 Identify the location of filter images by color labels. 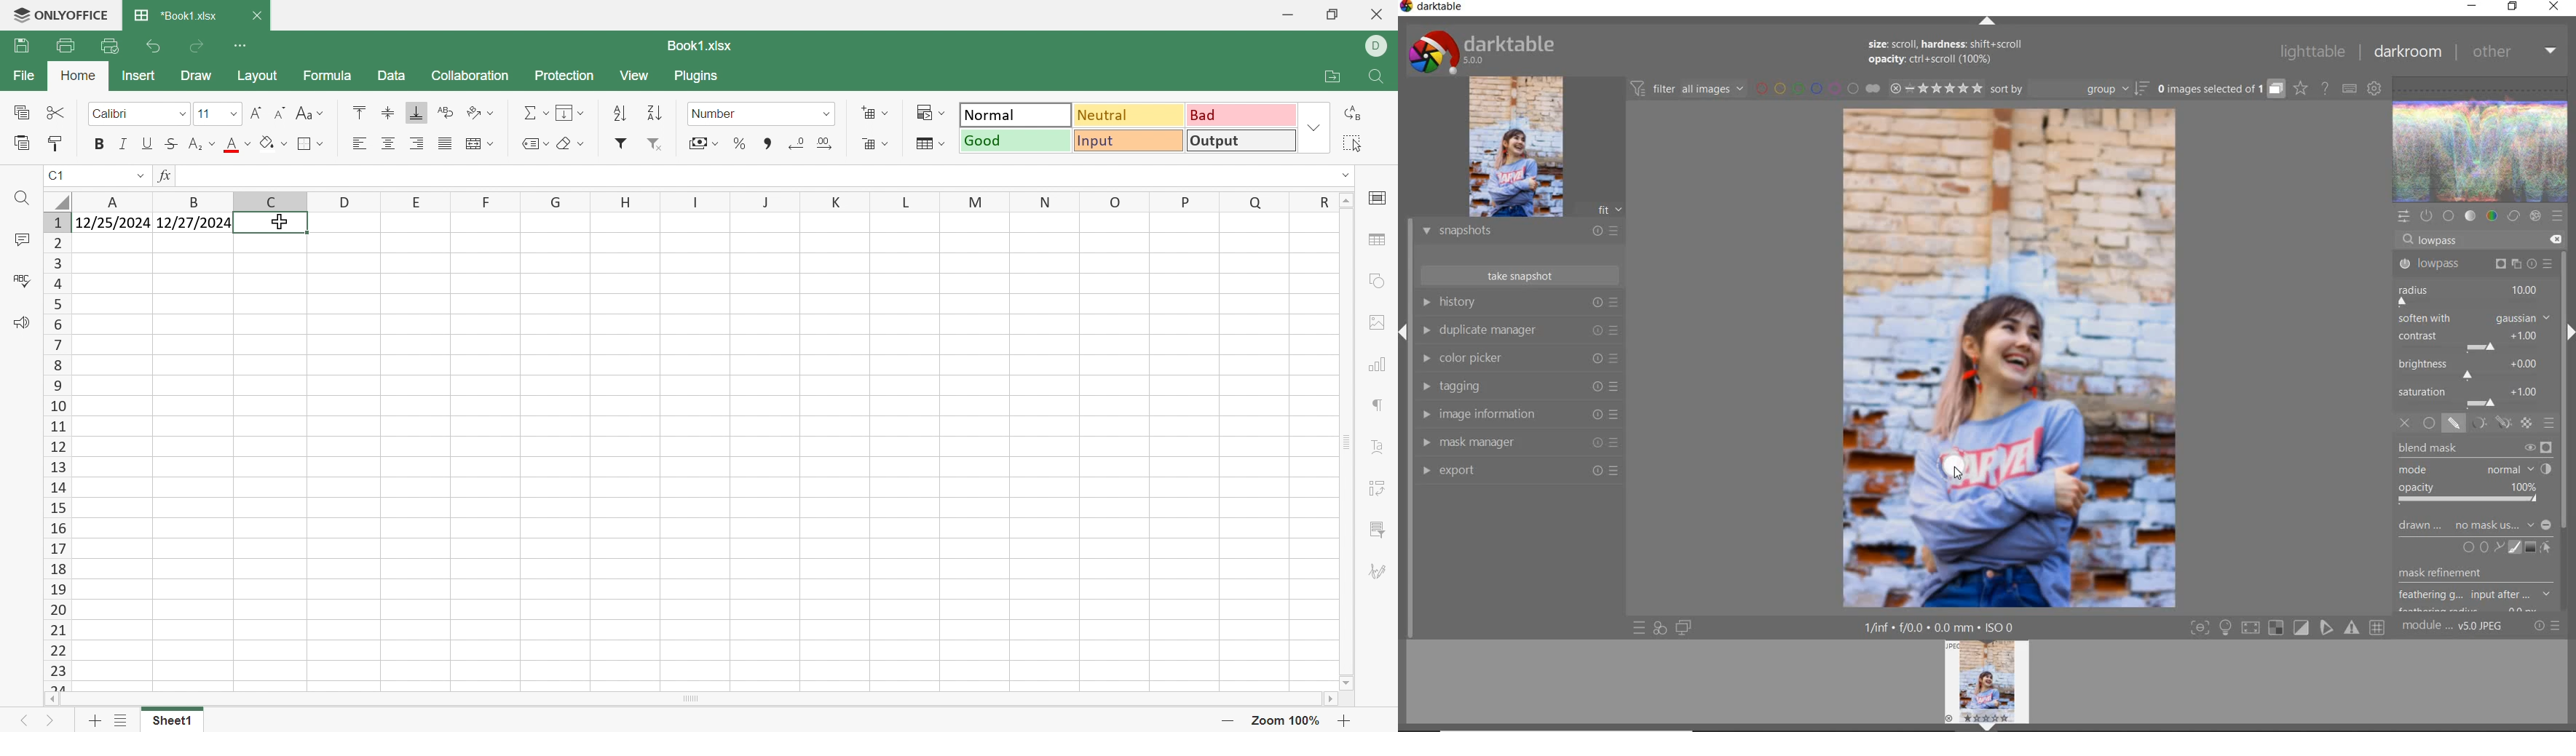
(1817, 89).